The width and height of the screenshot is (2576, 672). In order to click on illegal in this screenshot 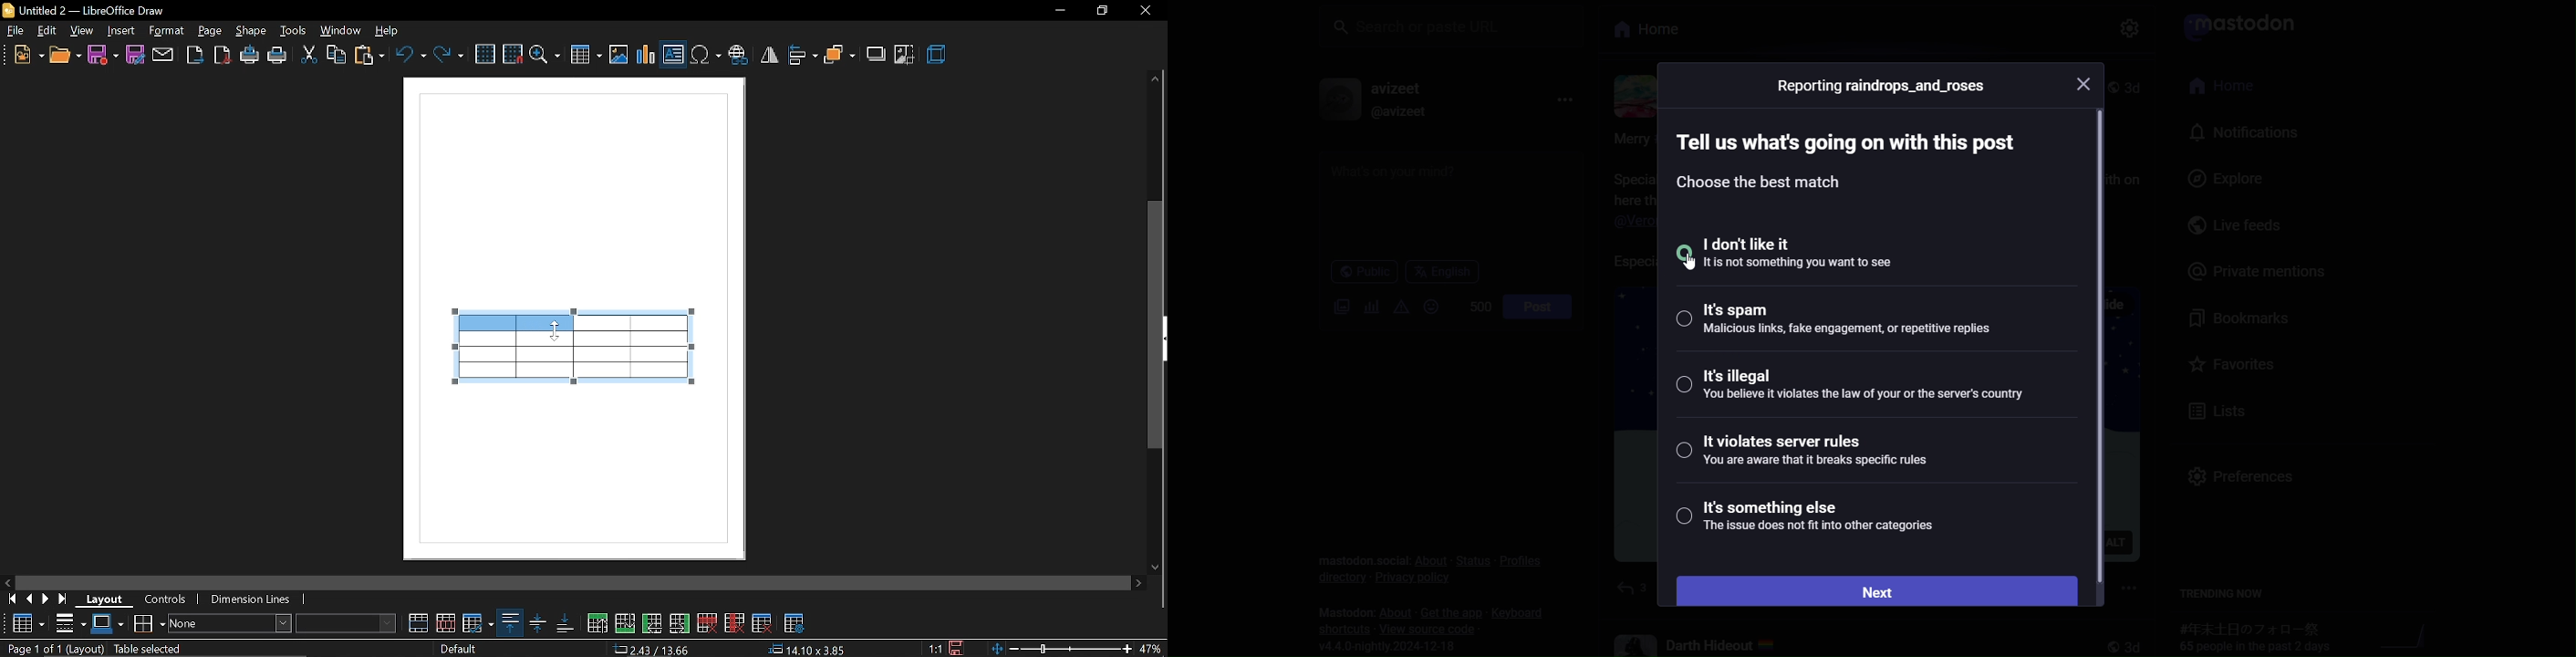, I will do `click(1852, 383)`.